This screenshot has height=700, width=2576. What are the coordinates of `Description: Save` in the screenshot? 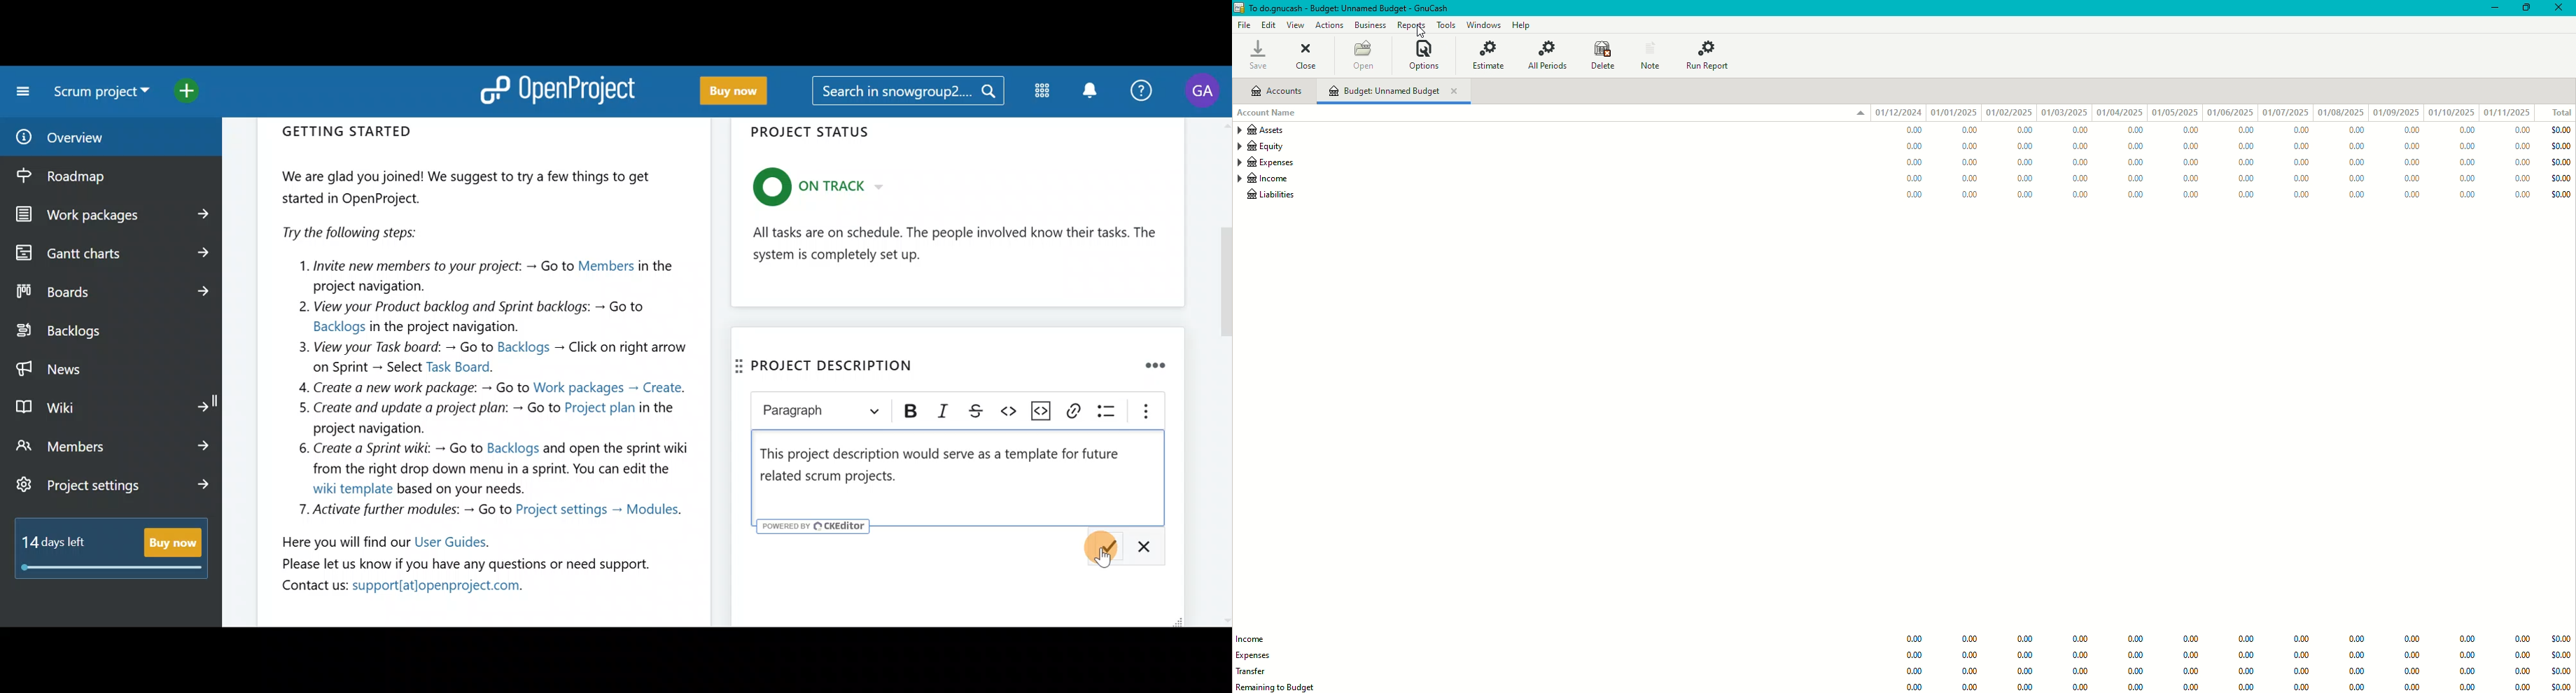 It's located at (1104, 545).